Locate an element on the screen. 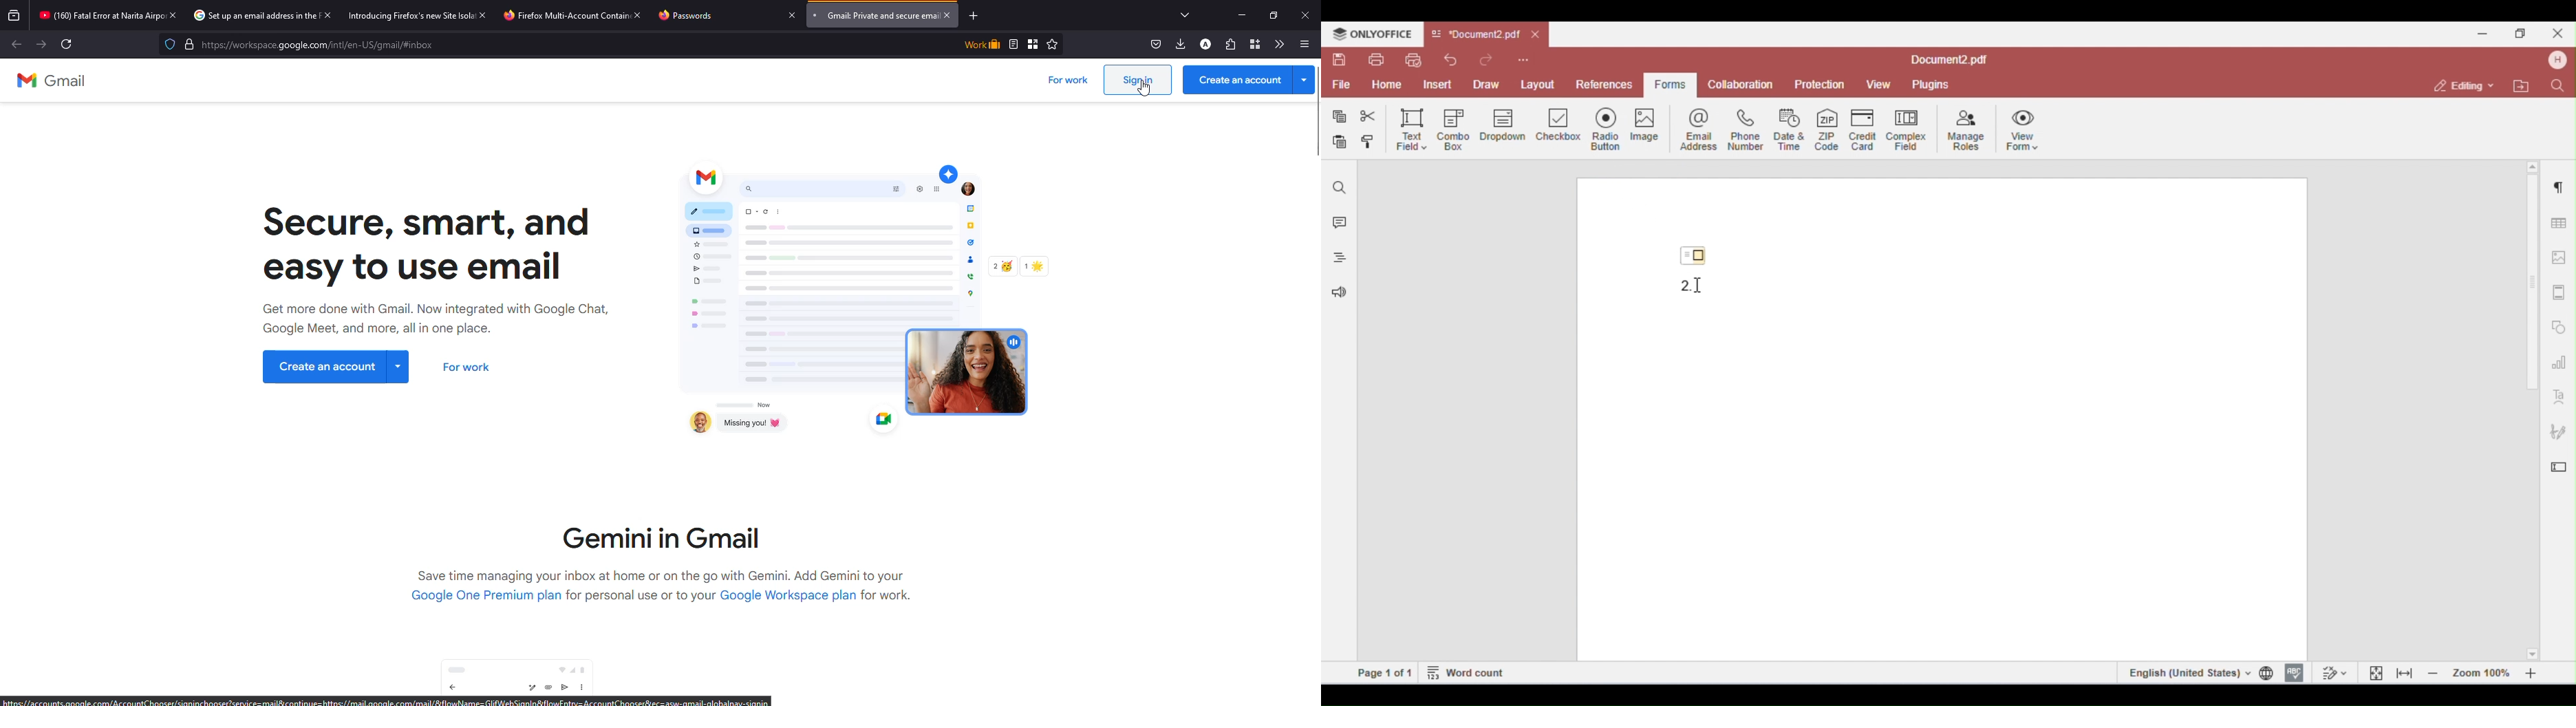 This screenshot has height=728, width=2576. create account is located at coordinates (1249, 80).